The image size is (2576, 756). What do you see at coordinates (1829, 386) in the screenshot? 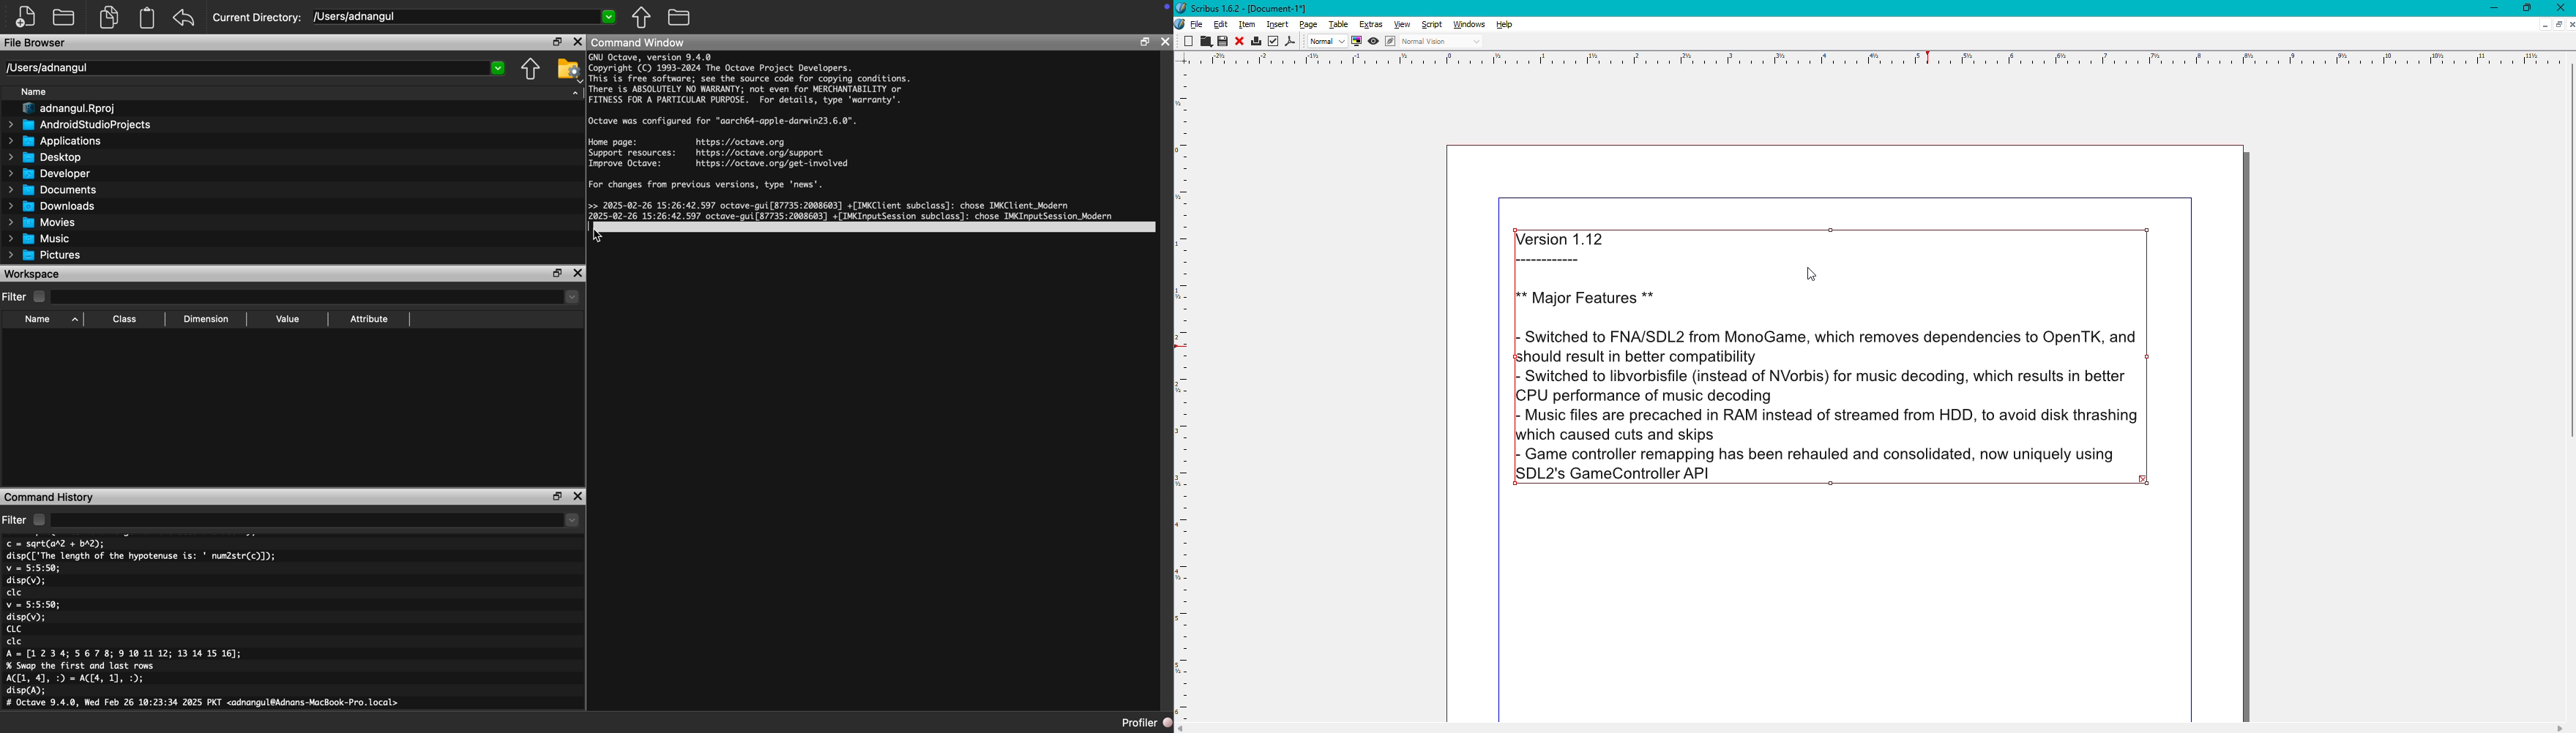
I see `Description of updates made to a game engine` at bounding box center [1829, 386].